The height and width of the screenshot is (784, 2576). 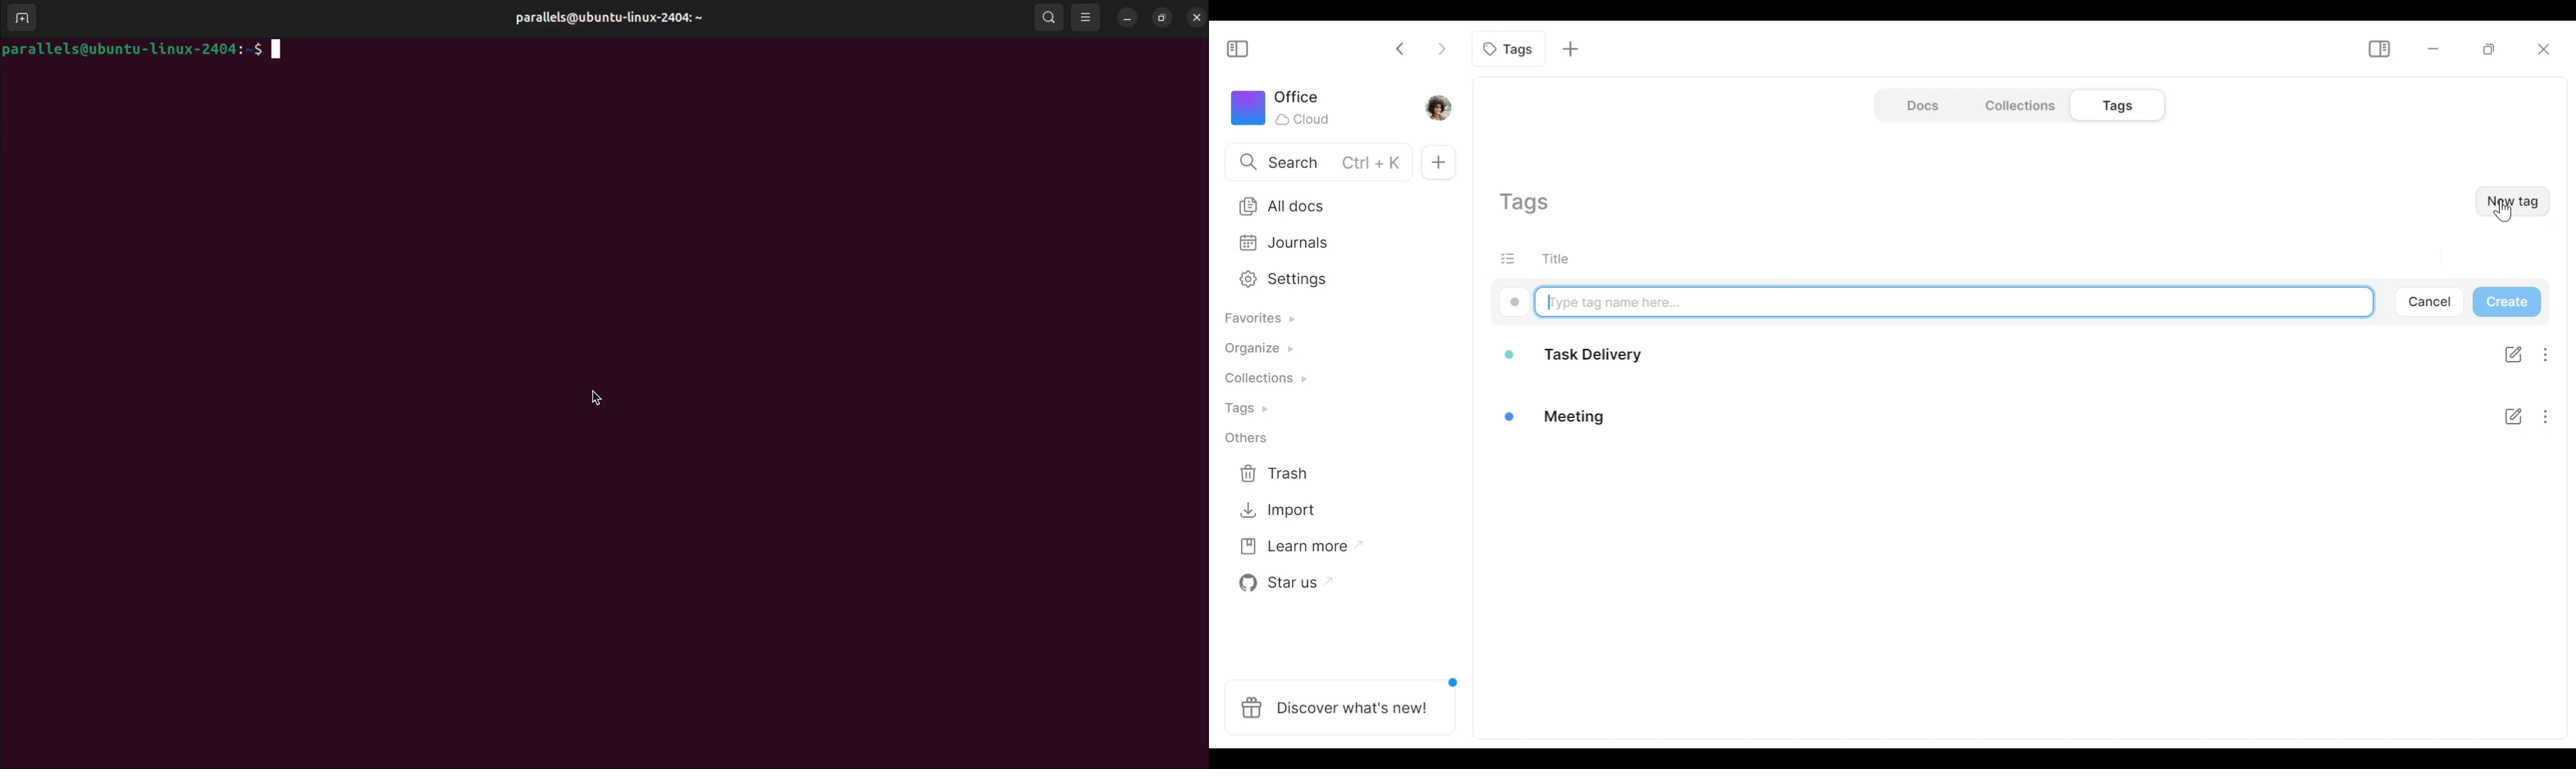 What do you see at coordinates (1284, 584) in the screenshot?
I see `Star us` at bounding box center [1284, 584].